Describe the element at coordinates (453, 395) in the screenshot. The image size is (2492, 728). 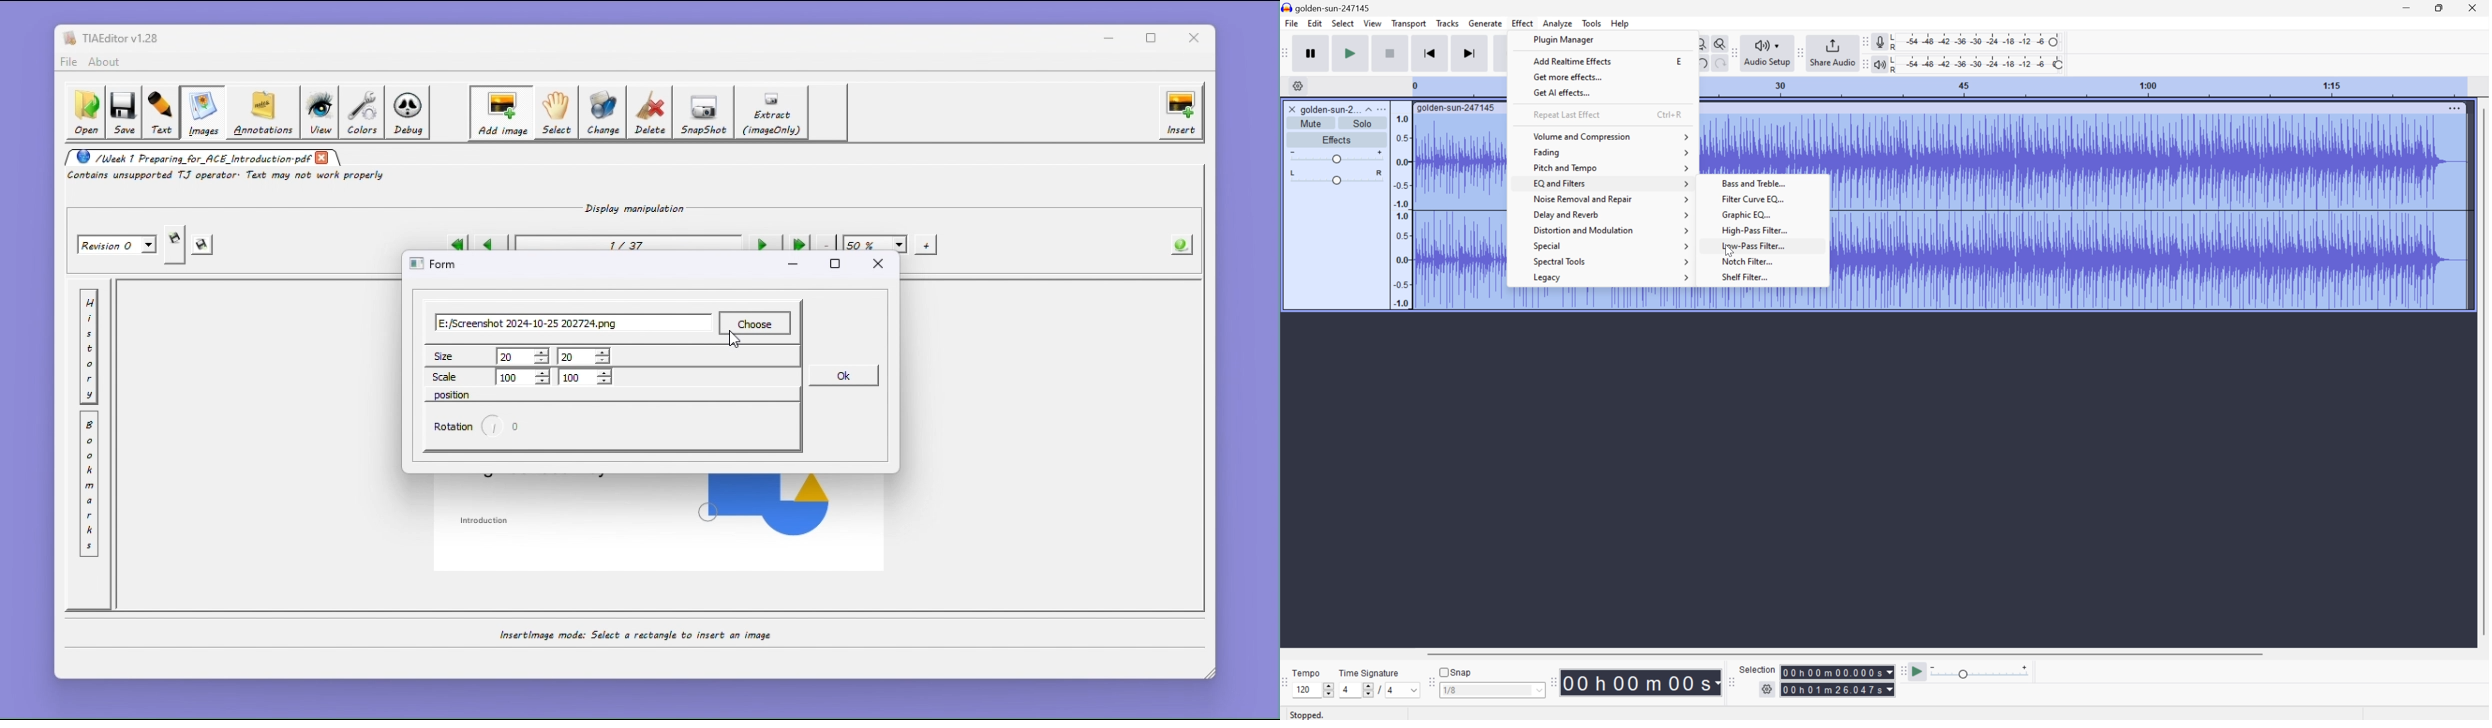
I see `position` at that location.